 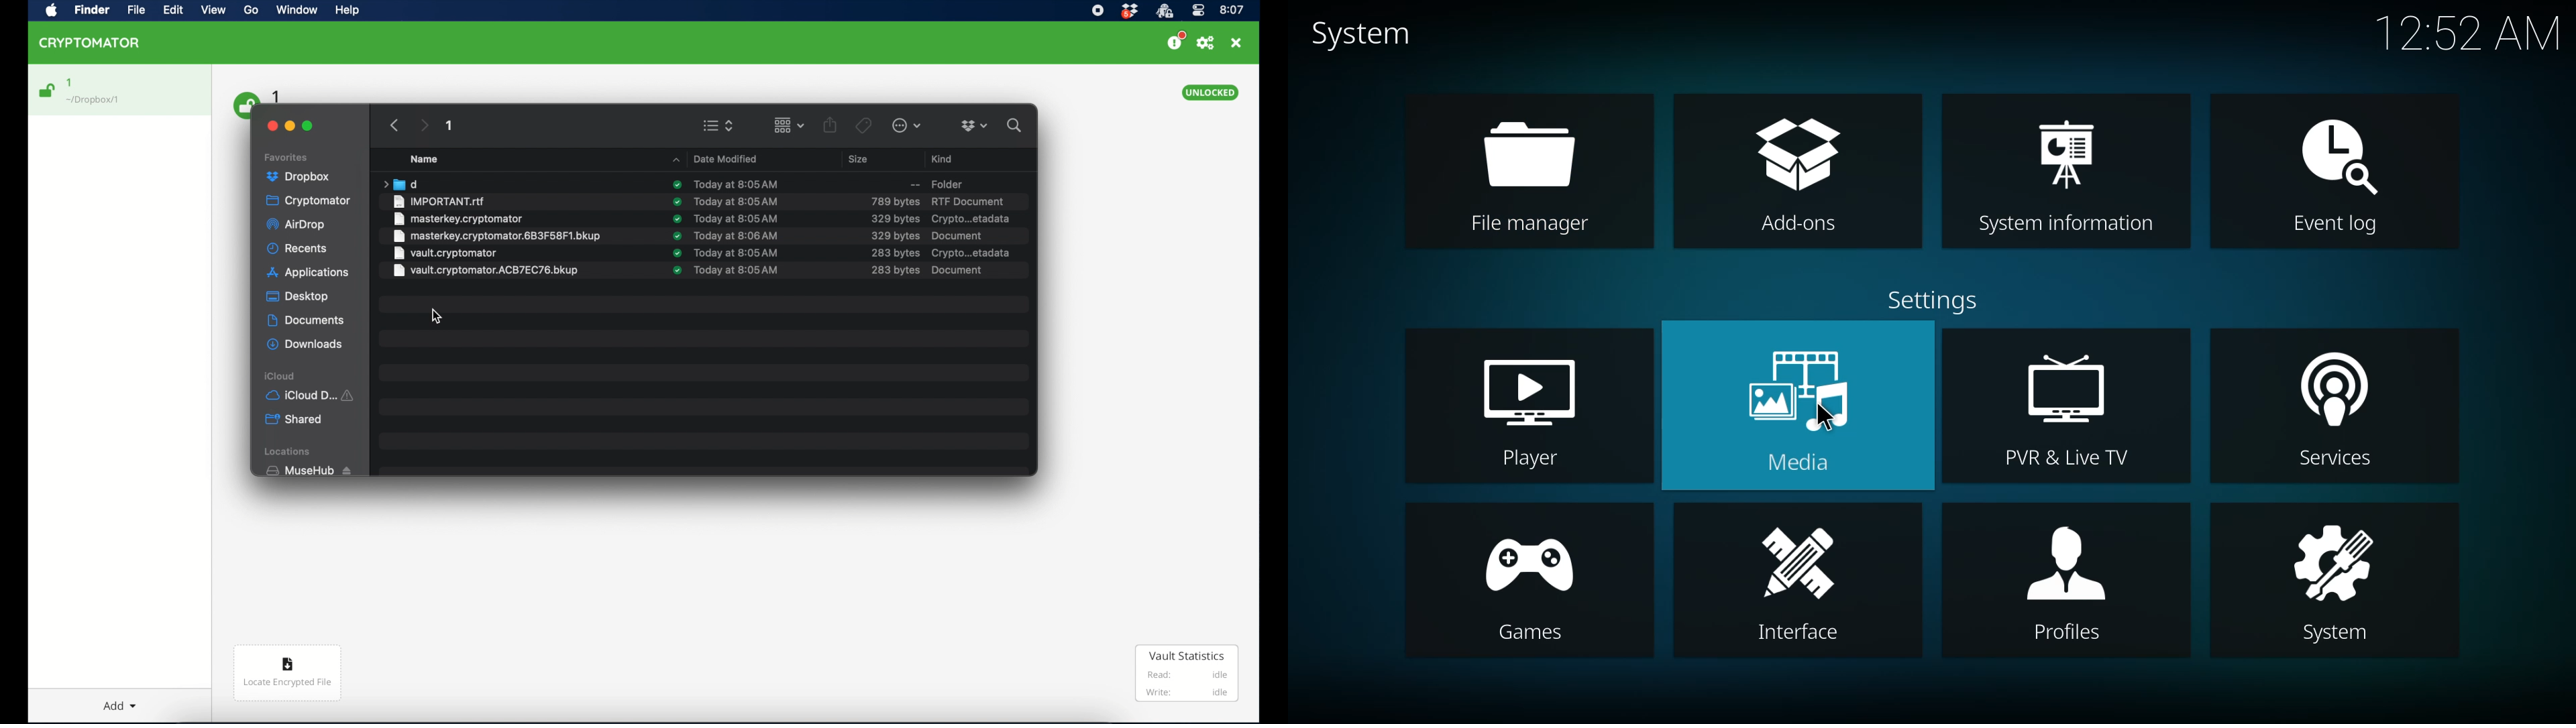 I want to click on Profiles, so click(x=2072, y=634).